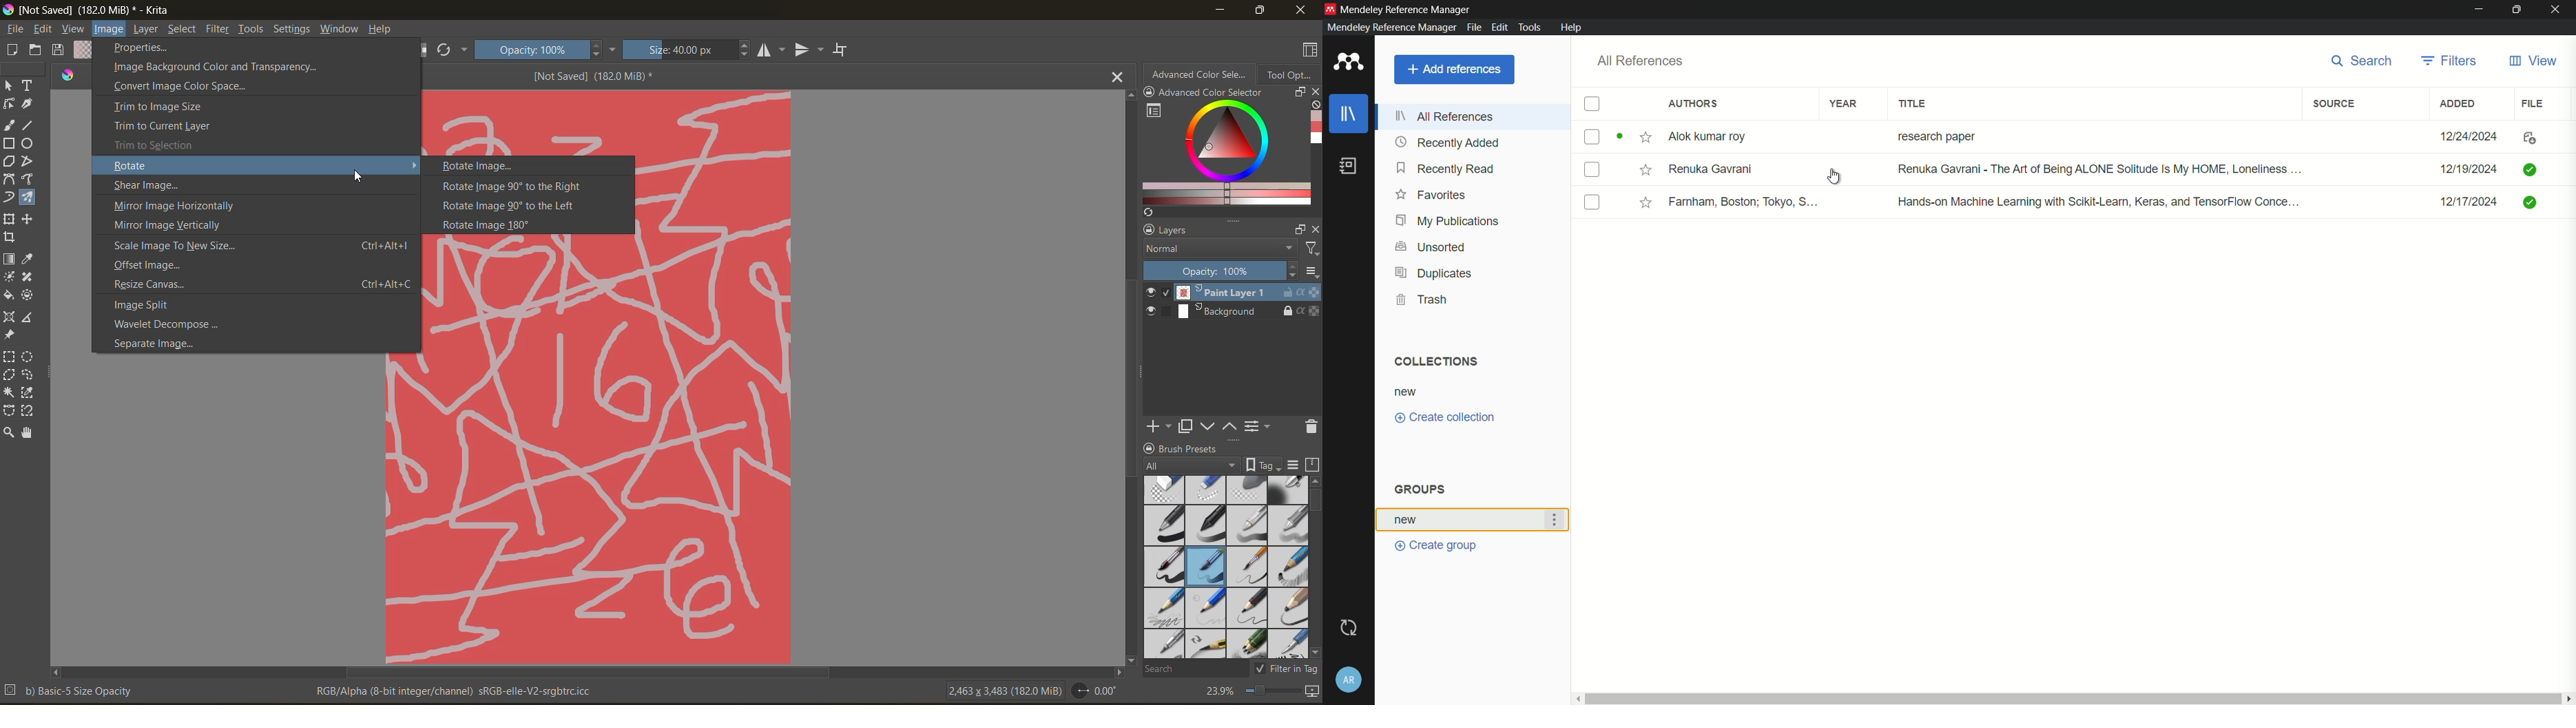 This screenshot has width=2576, height=728. I want to click on filter in tag, so click(1284, 670).